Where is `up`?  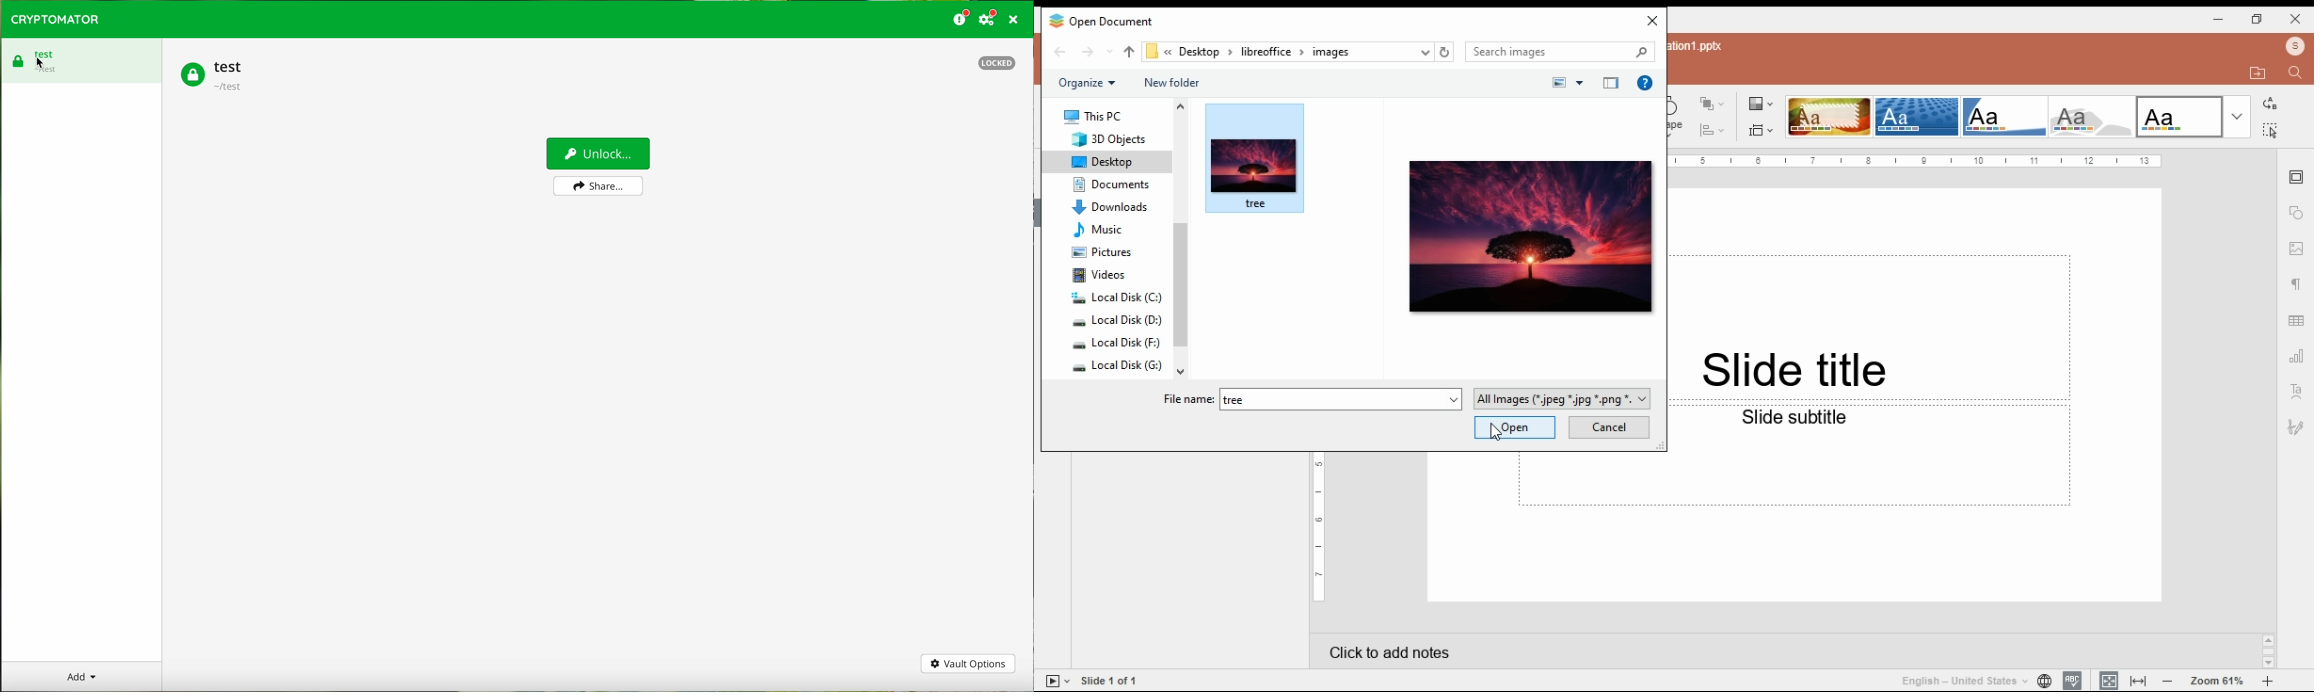 up is located at coordinates (1128, 51).